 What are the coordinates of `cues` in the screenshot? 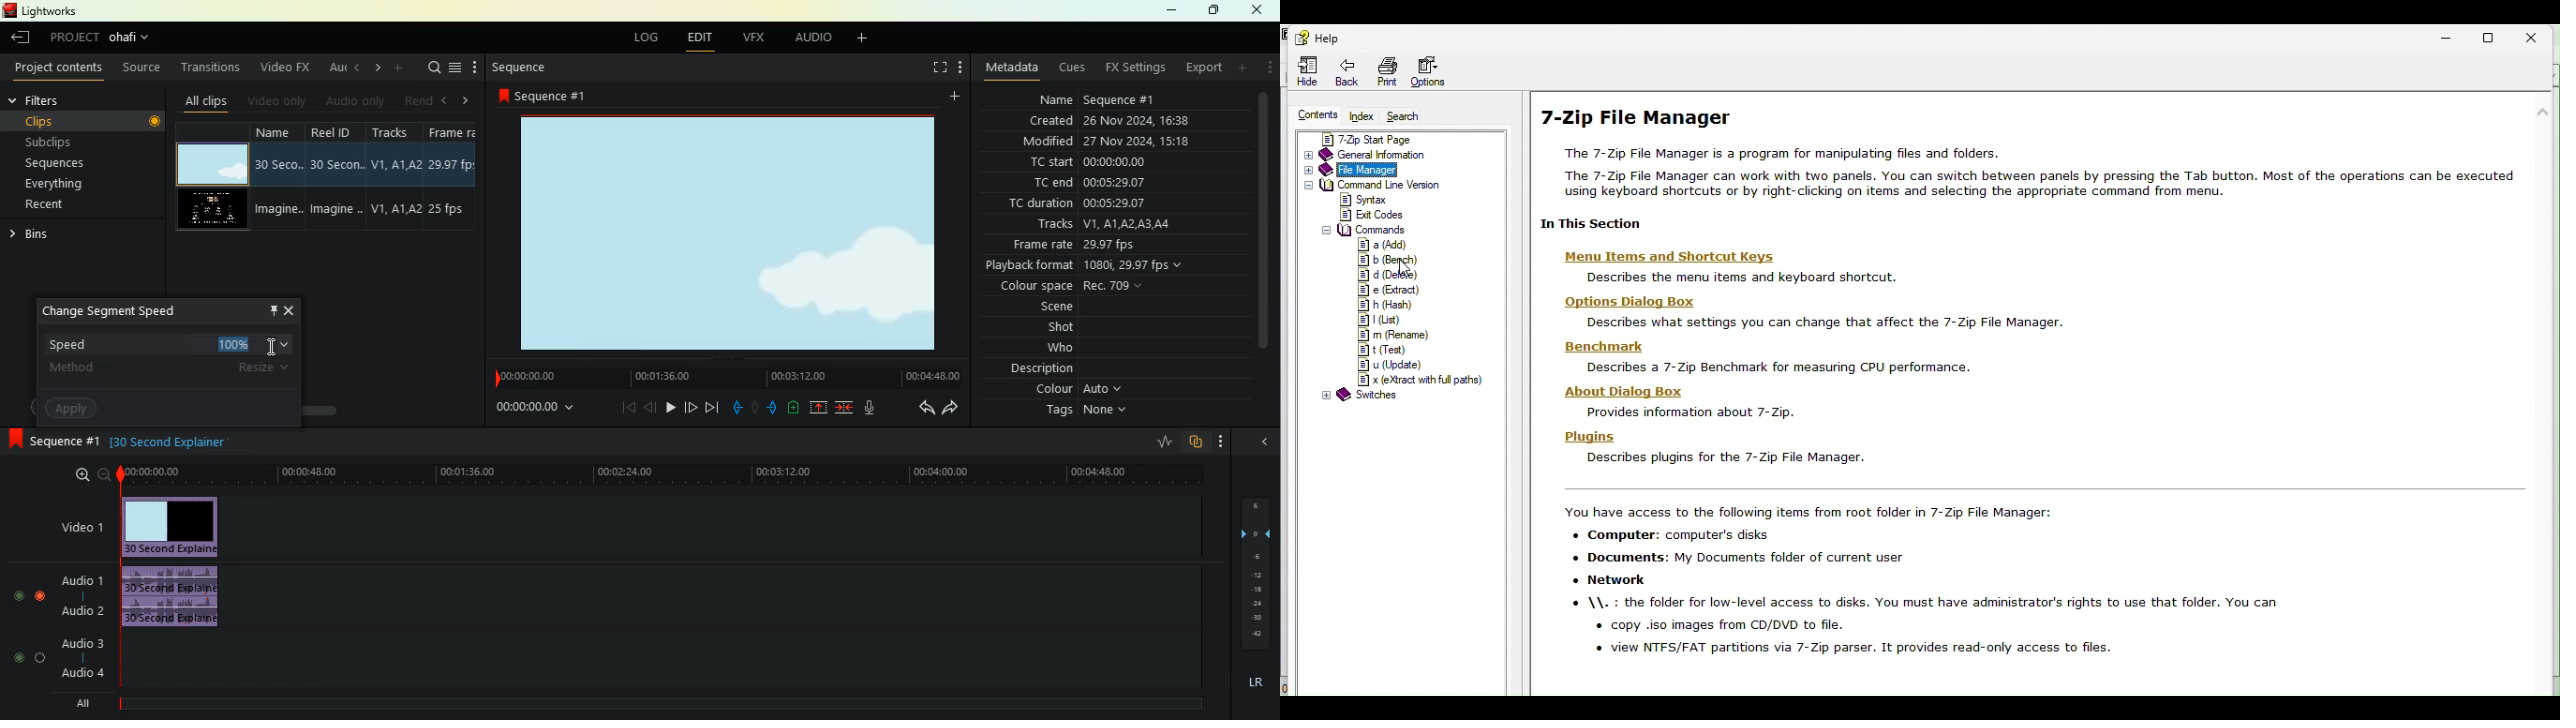 It's located at (1074, 68).